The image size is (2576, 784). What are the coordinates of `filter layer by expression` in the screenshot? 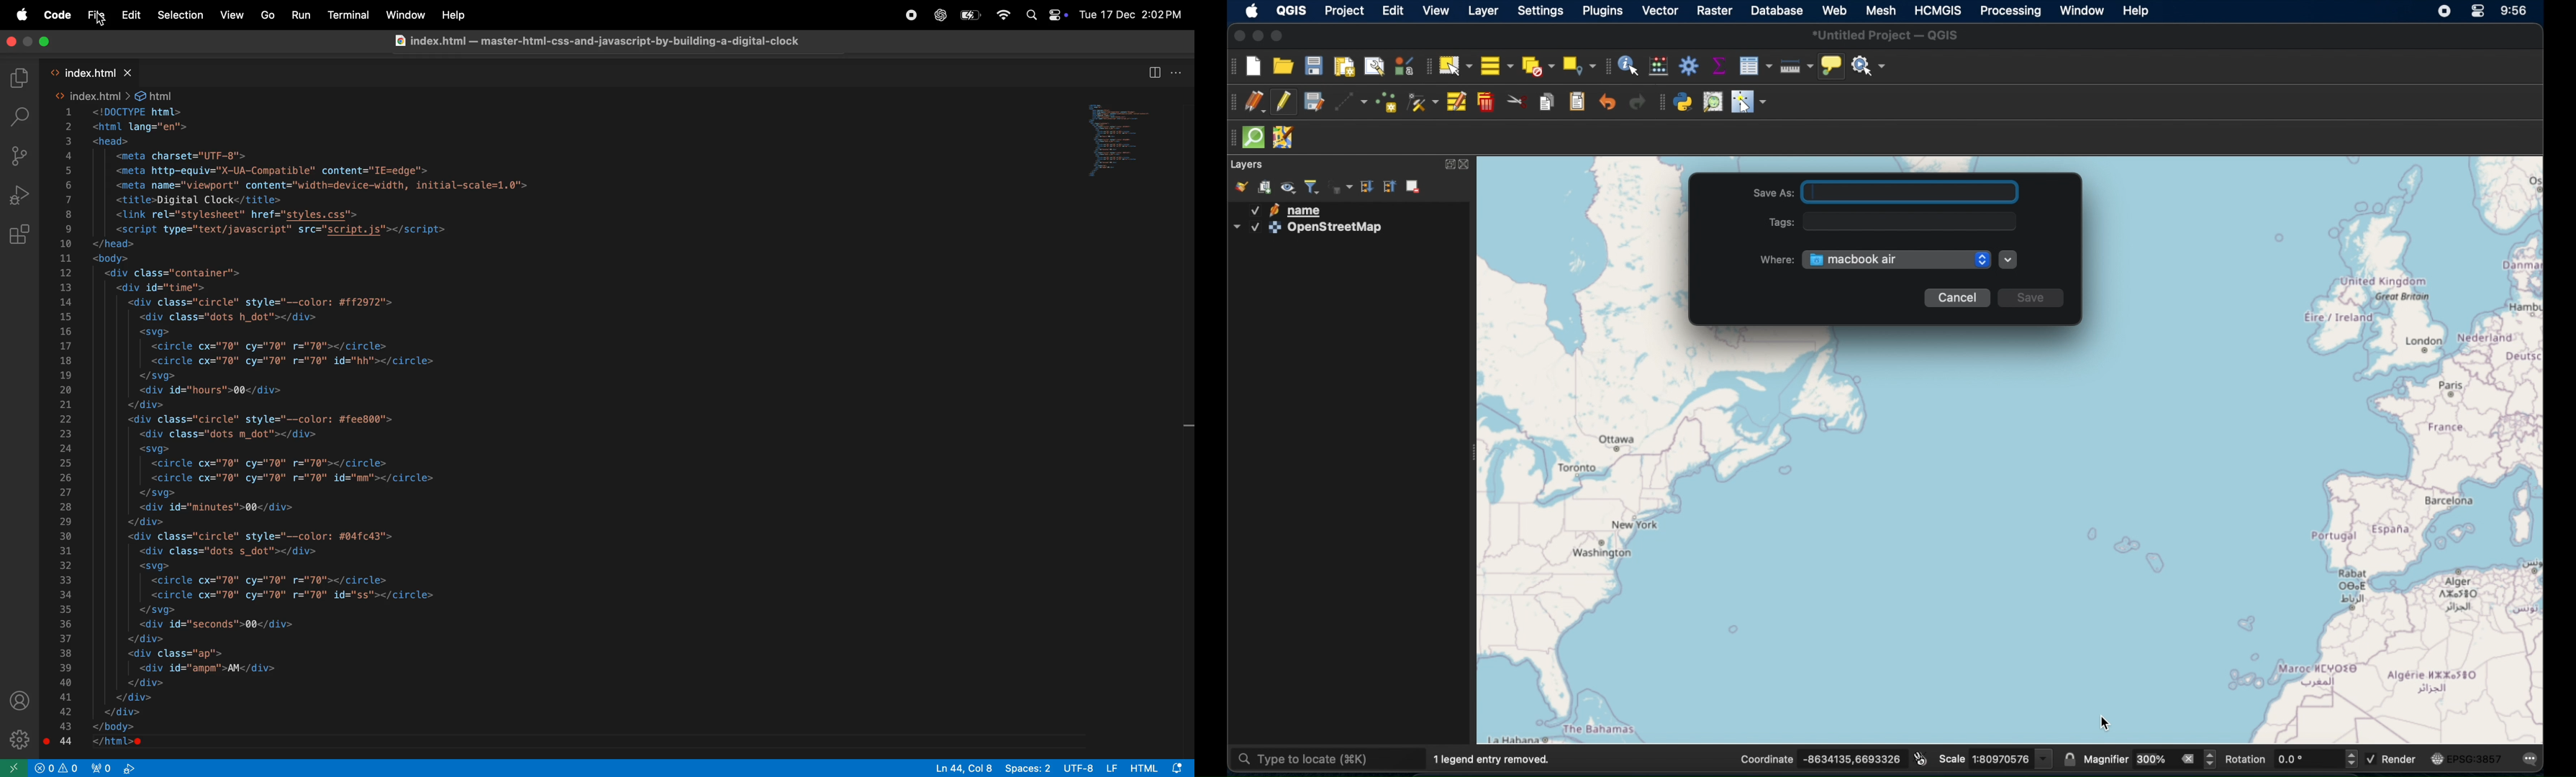 It's located at (1343, 186).